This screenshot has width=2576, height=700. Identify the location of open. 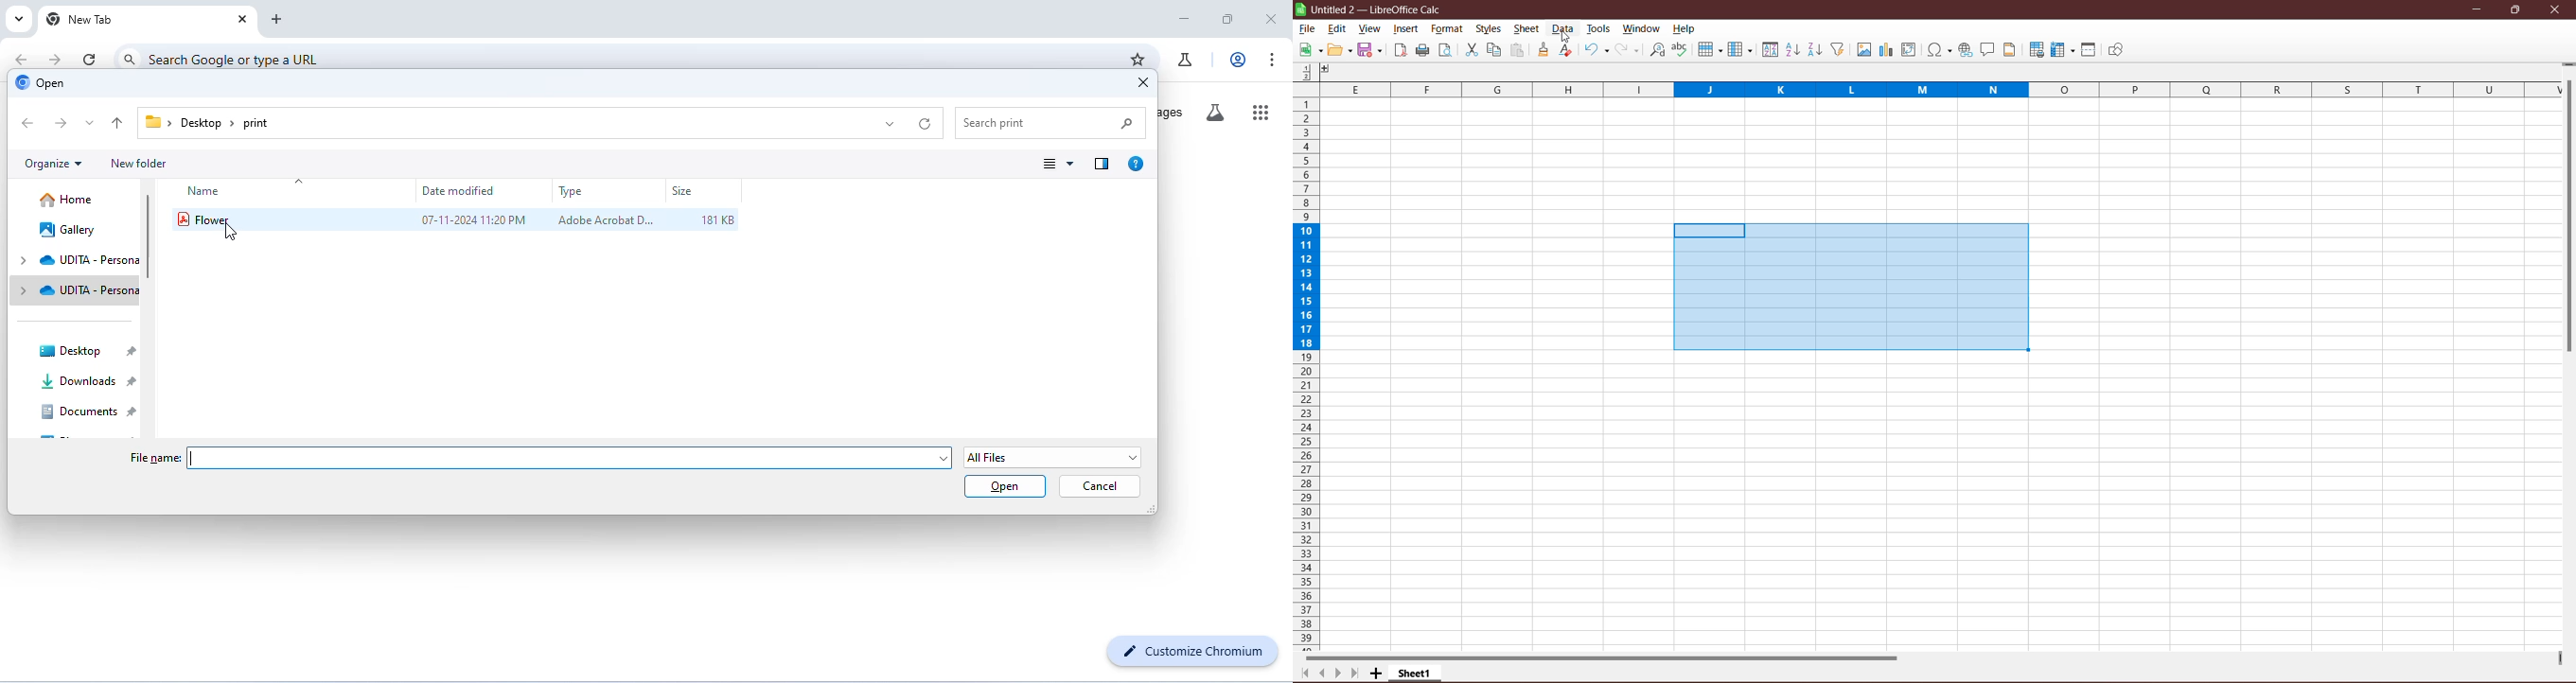
(1005, 487).